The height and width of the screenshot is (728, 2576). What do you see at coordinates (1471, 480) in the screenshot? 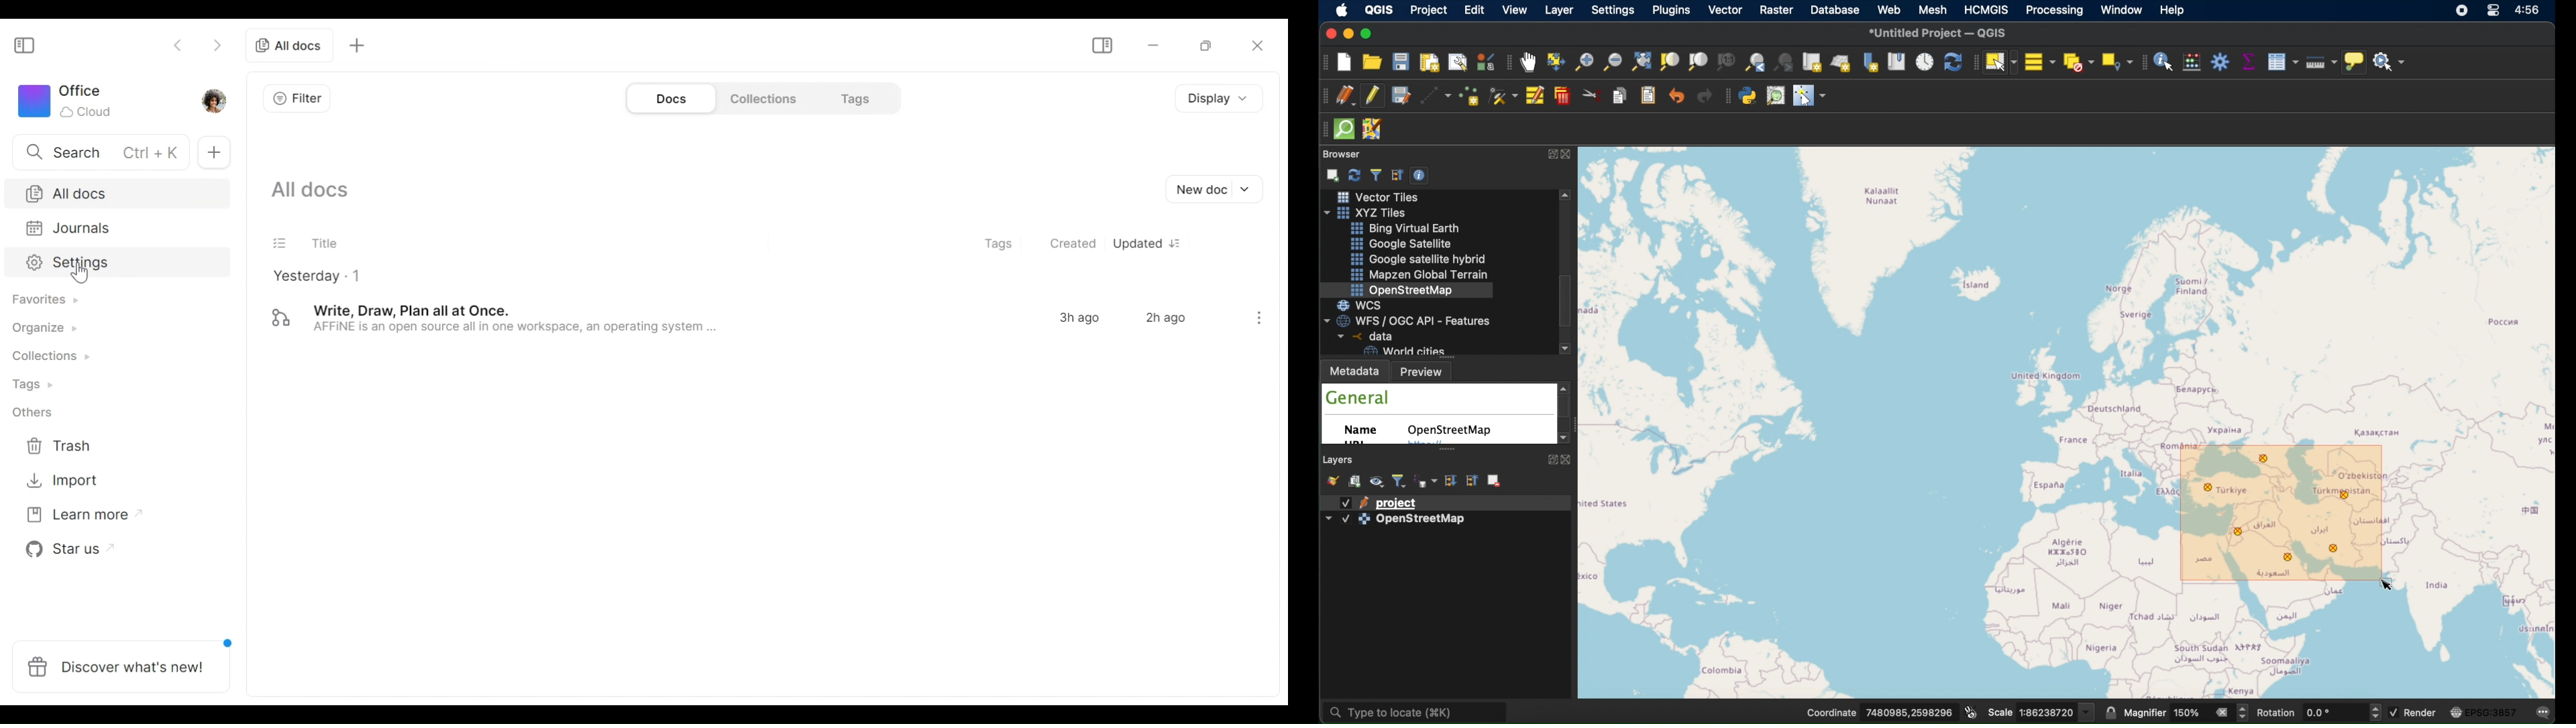
I see `collapse all` at bounding box center [1471, 480].